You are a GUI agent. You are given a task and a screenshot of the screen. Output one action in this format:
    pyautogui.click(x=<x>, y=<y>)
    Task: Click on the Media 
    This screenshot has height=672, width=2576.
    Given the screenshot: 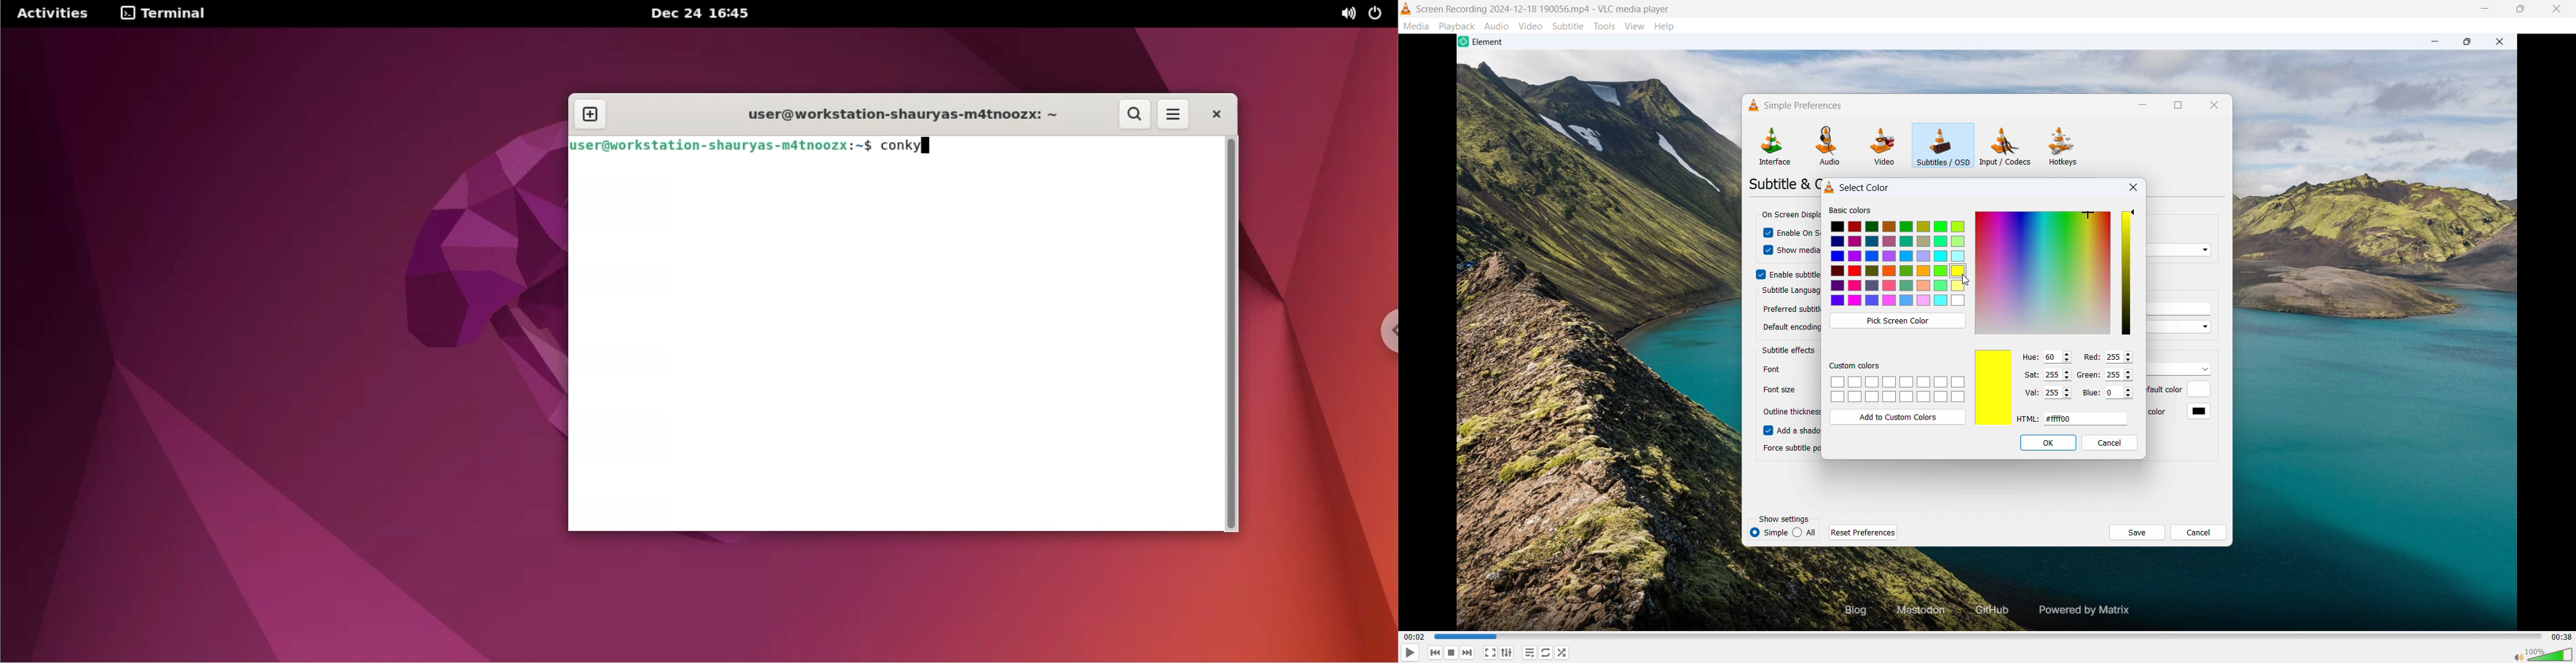 What is the action you would take?
    pyautogui.click(x=1416, y=26)
    